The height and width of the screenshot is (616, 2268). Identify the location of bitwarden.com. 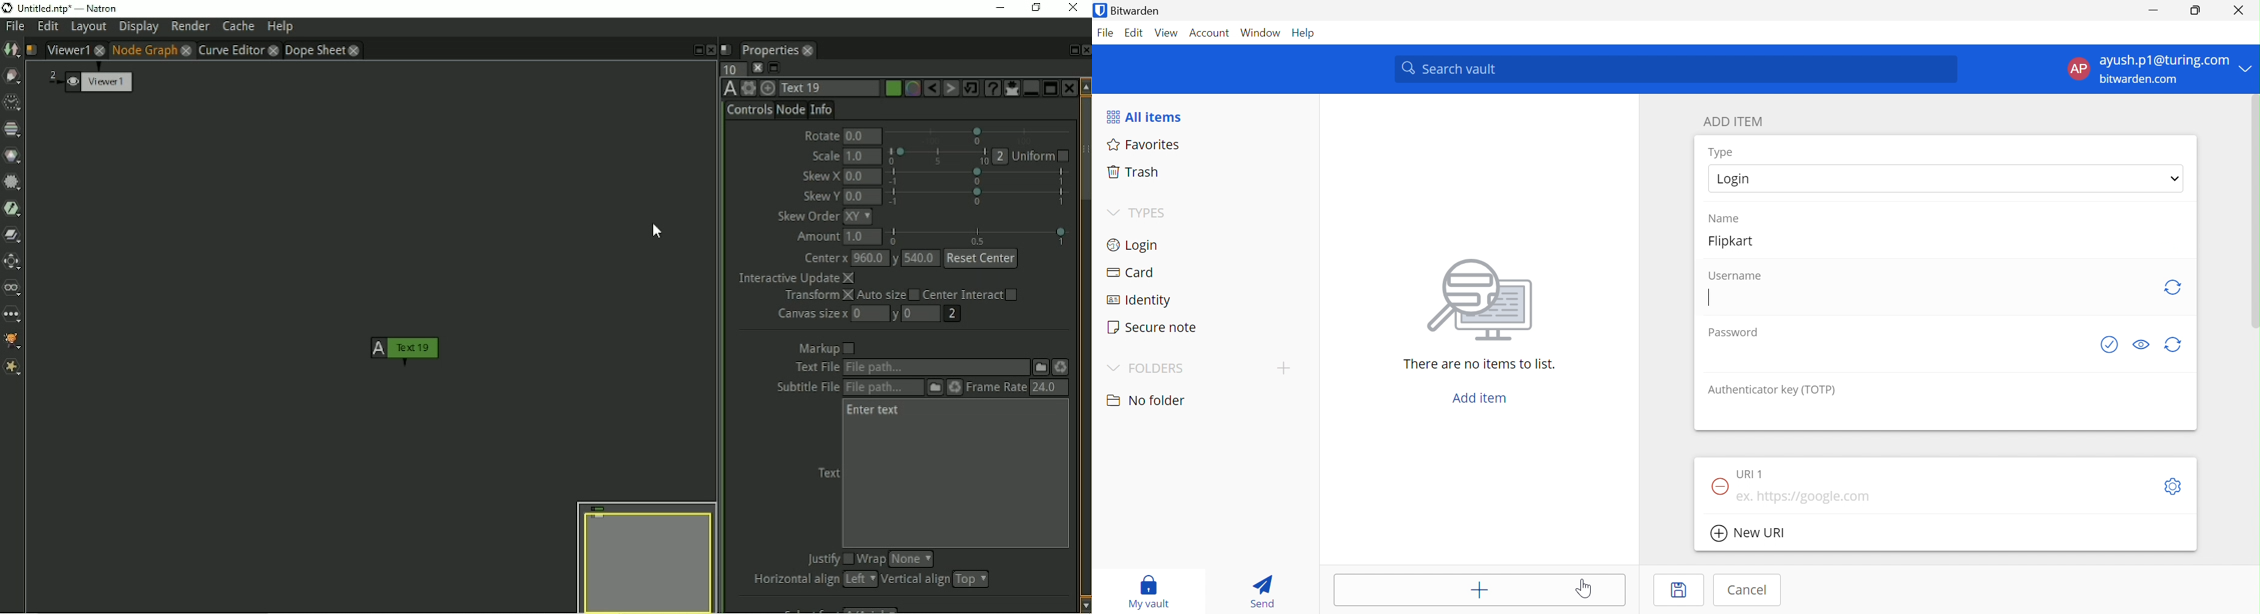
(2145, 80).